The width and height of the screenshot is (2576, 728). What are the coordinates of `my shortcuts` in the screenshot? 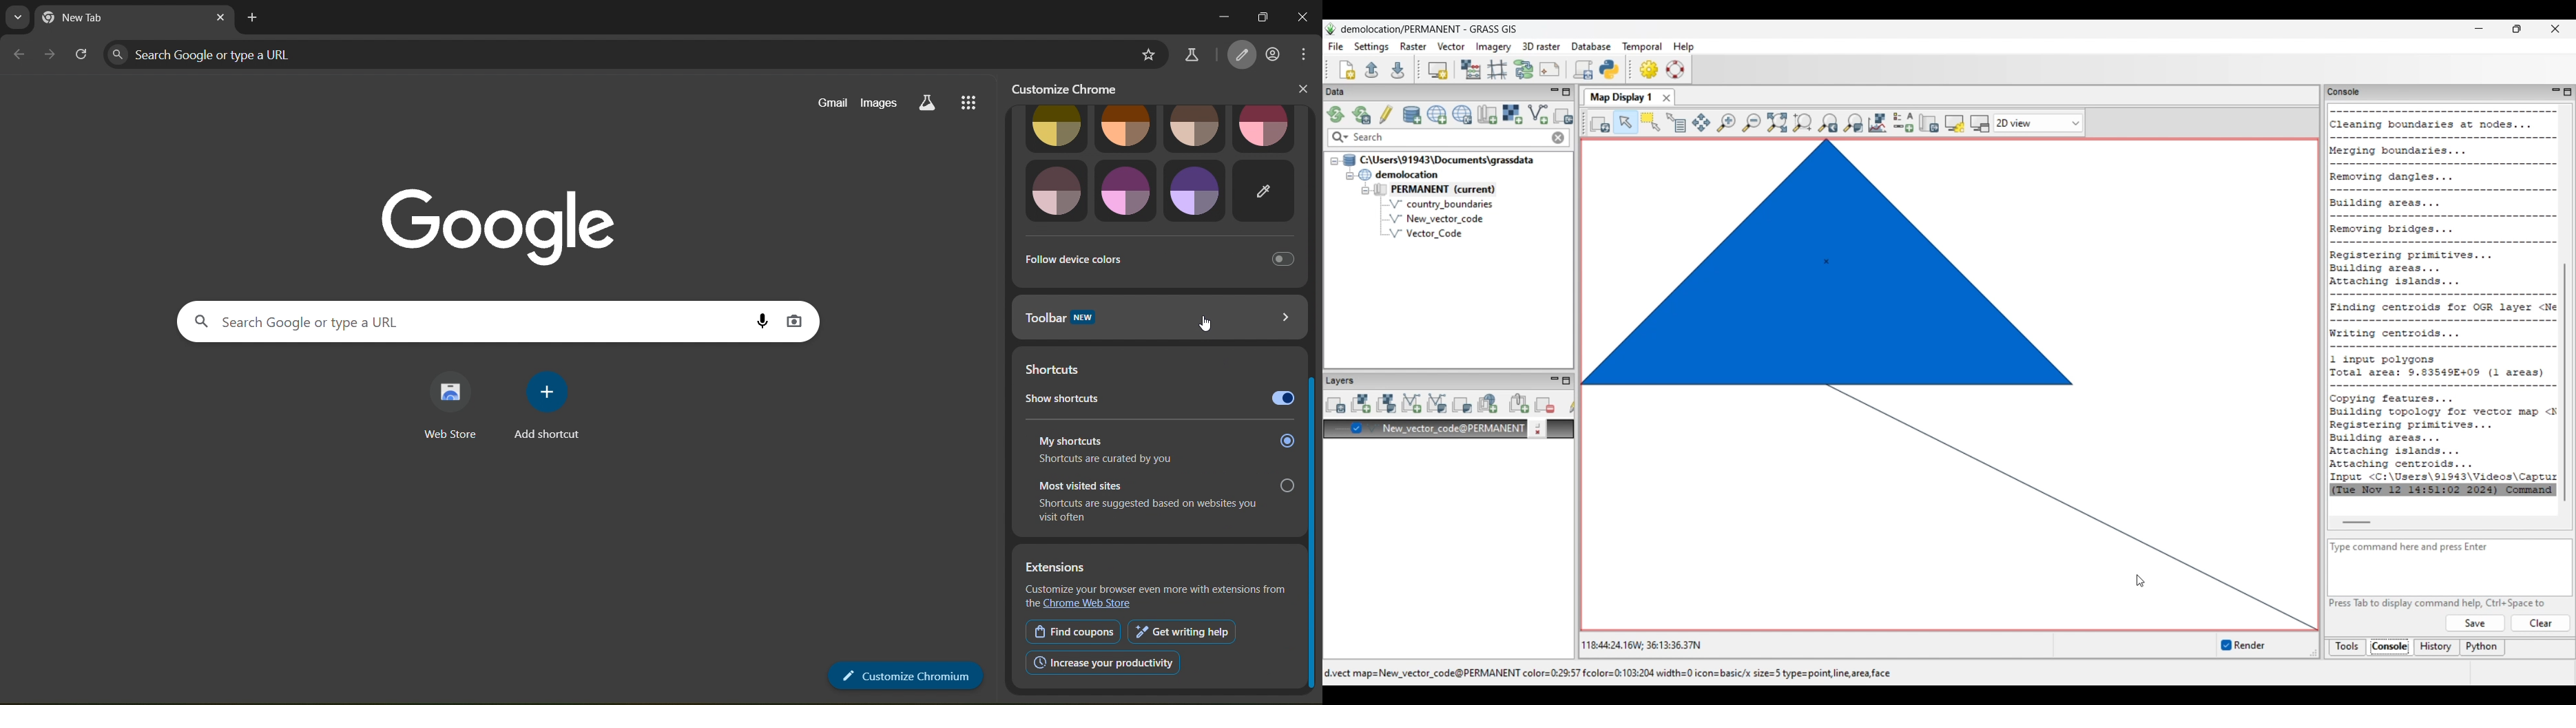 It's located at (1166, 435).